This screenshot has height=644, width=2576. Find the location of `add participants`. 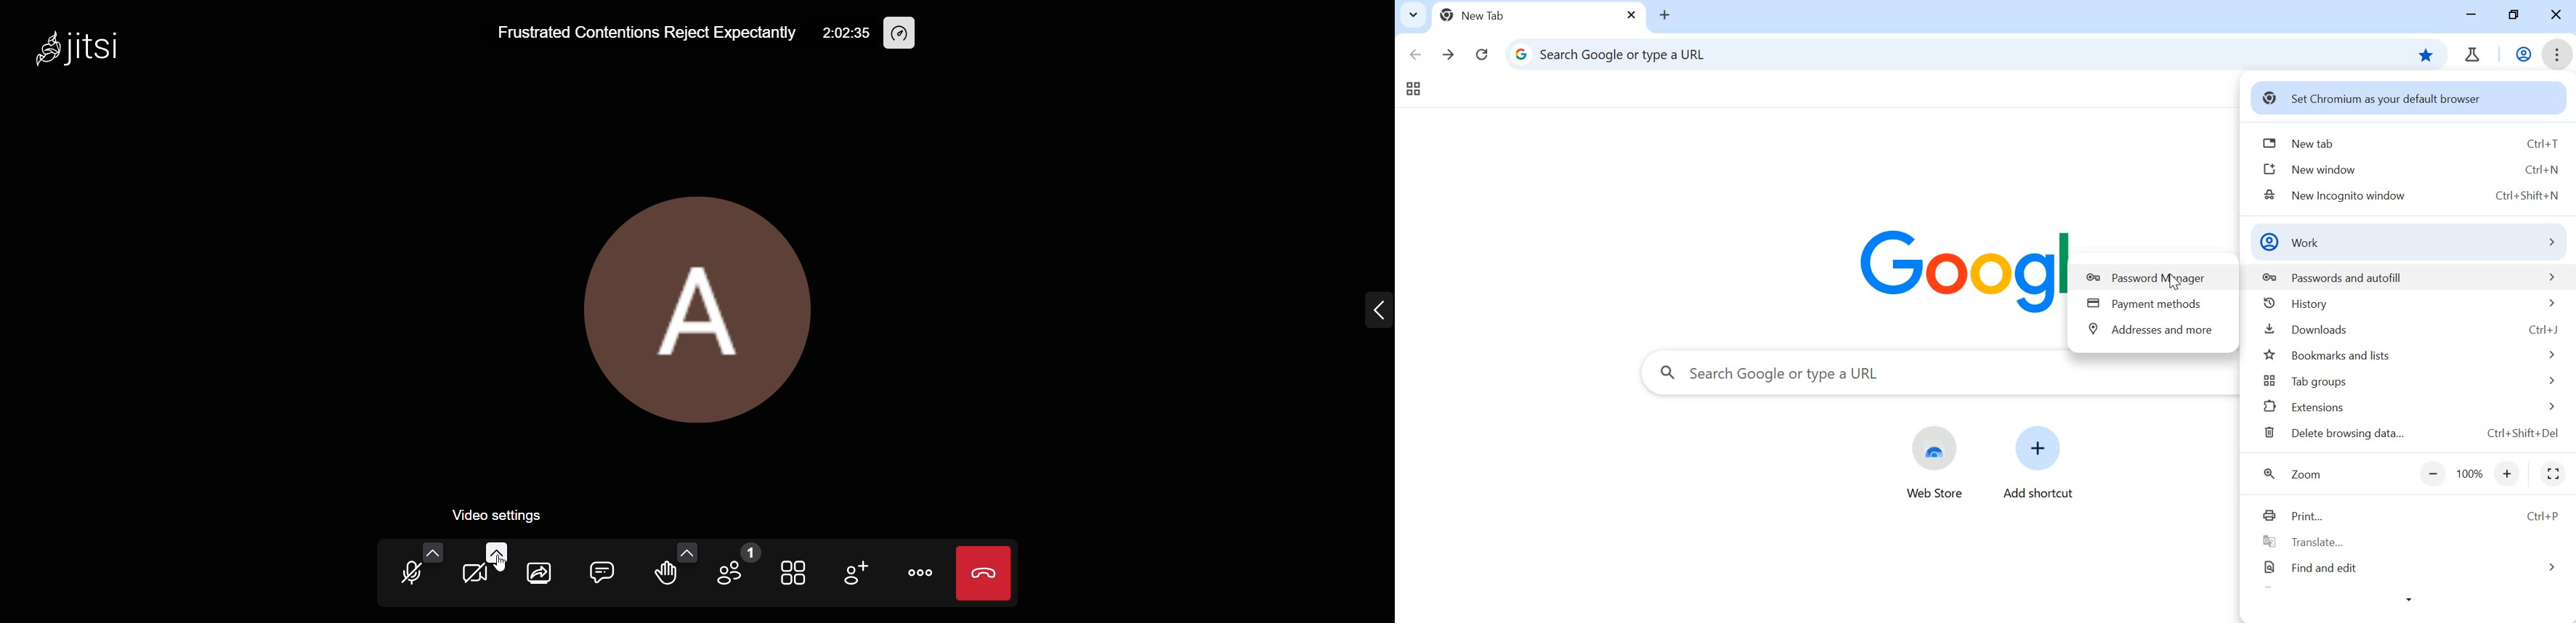

add participants is located at coordinates (856, 571).